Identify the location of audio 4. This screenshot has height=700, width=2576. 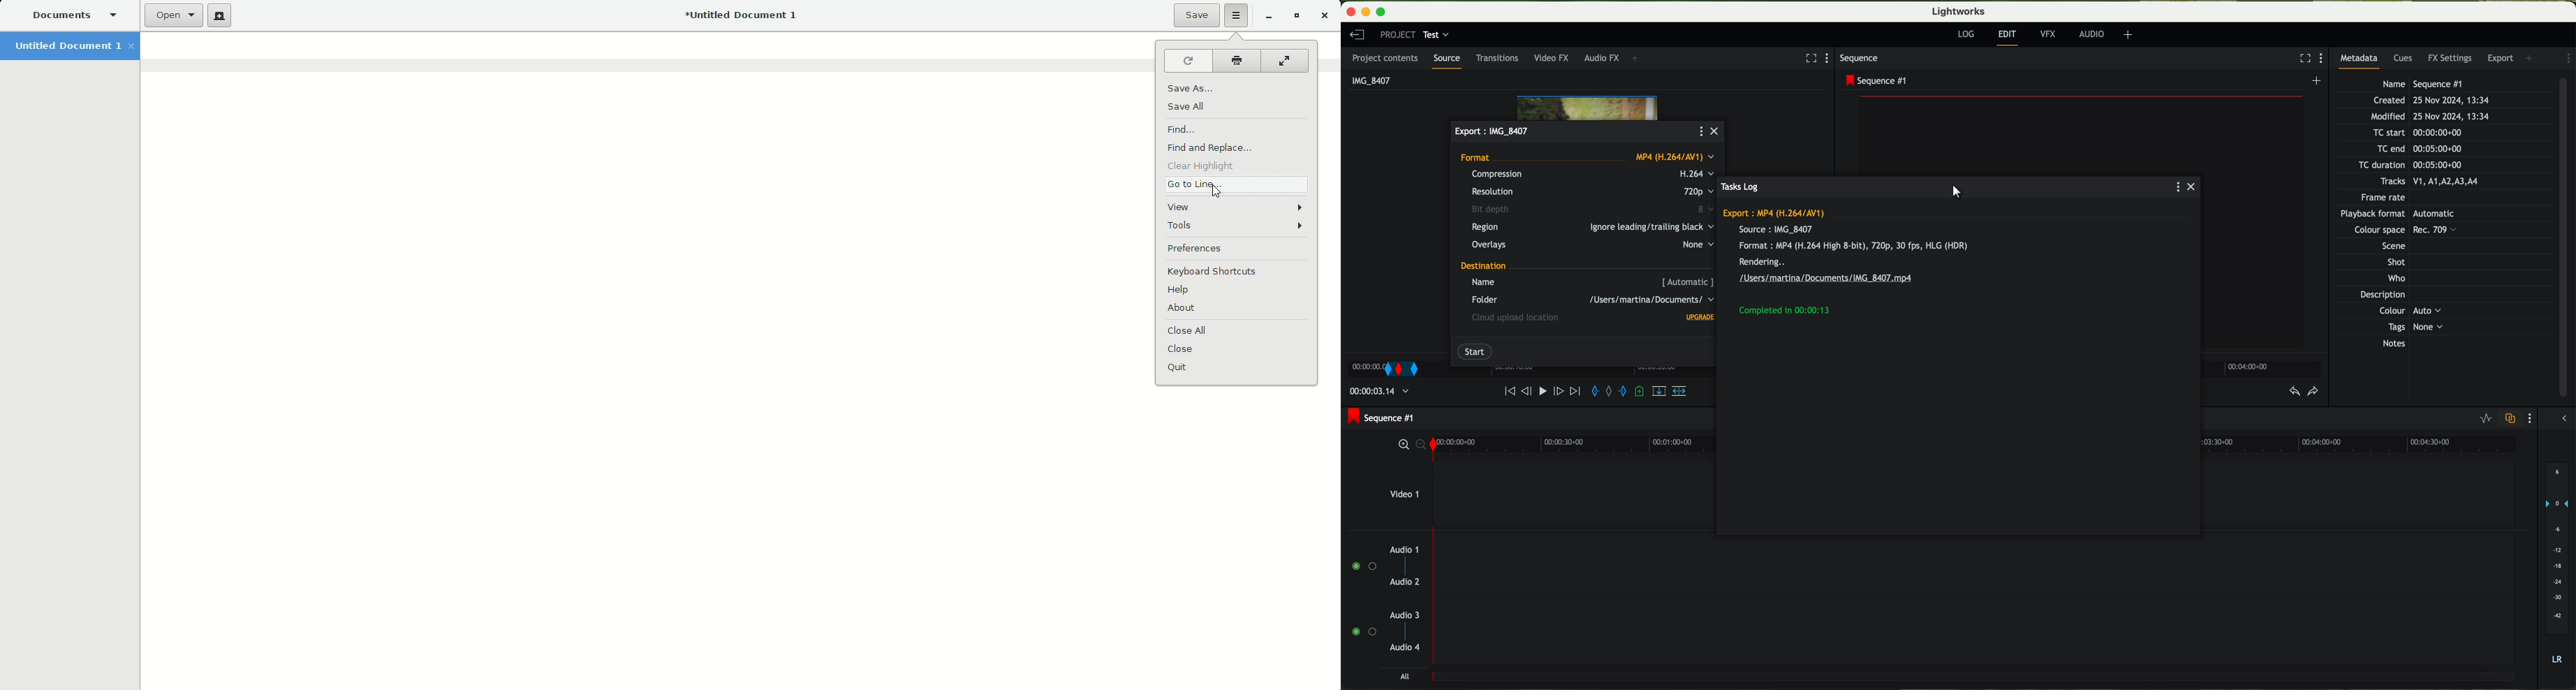
(1405, 650).